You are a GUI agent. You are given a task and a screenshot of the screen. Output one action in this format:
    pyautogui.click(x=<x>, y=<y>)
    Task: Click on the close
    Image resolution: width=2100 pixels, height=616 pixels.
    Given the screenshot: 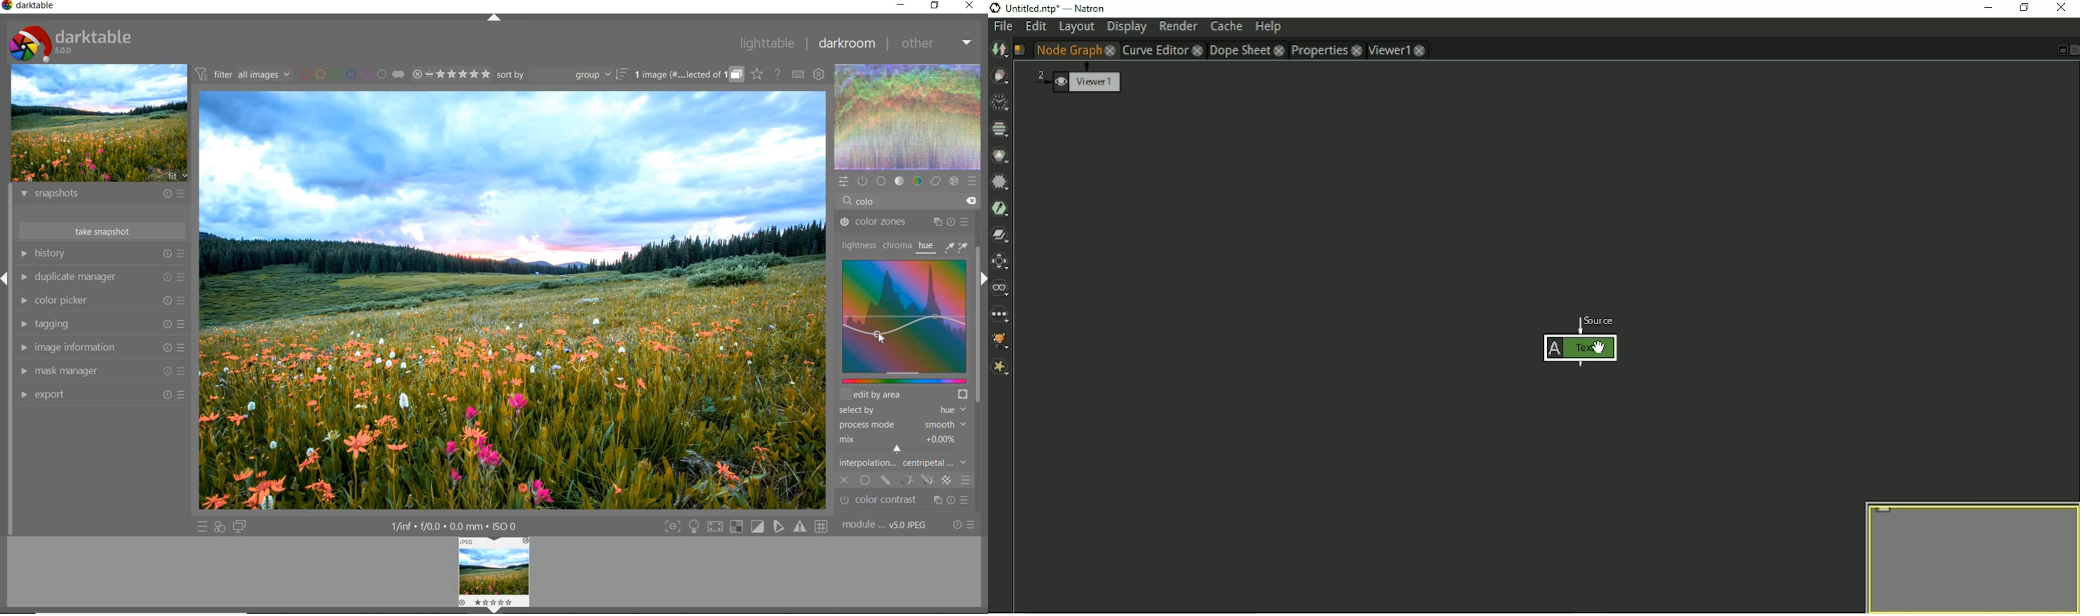 What is the action you would take?
    pyautogui.click(x=970, y=5)
    